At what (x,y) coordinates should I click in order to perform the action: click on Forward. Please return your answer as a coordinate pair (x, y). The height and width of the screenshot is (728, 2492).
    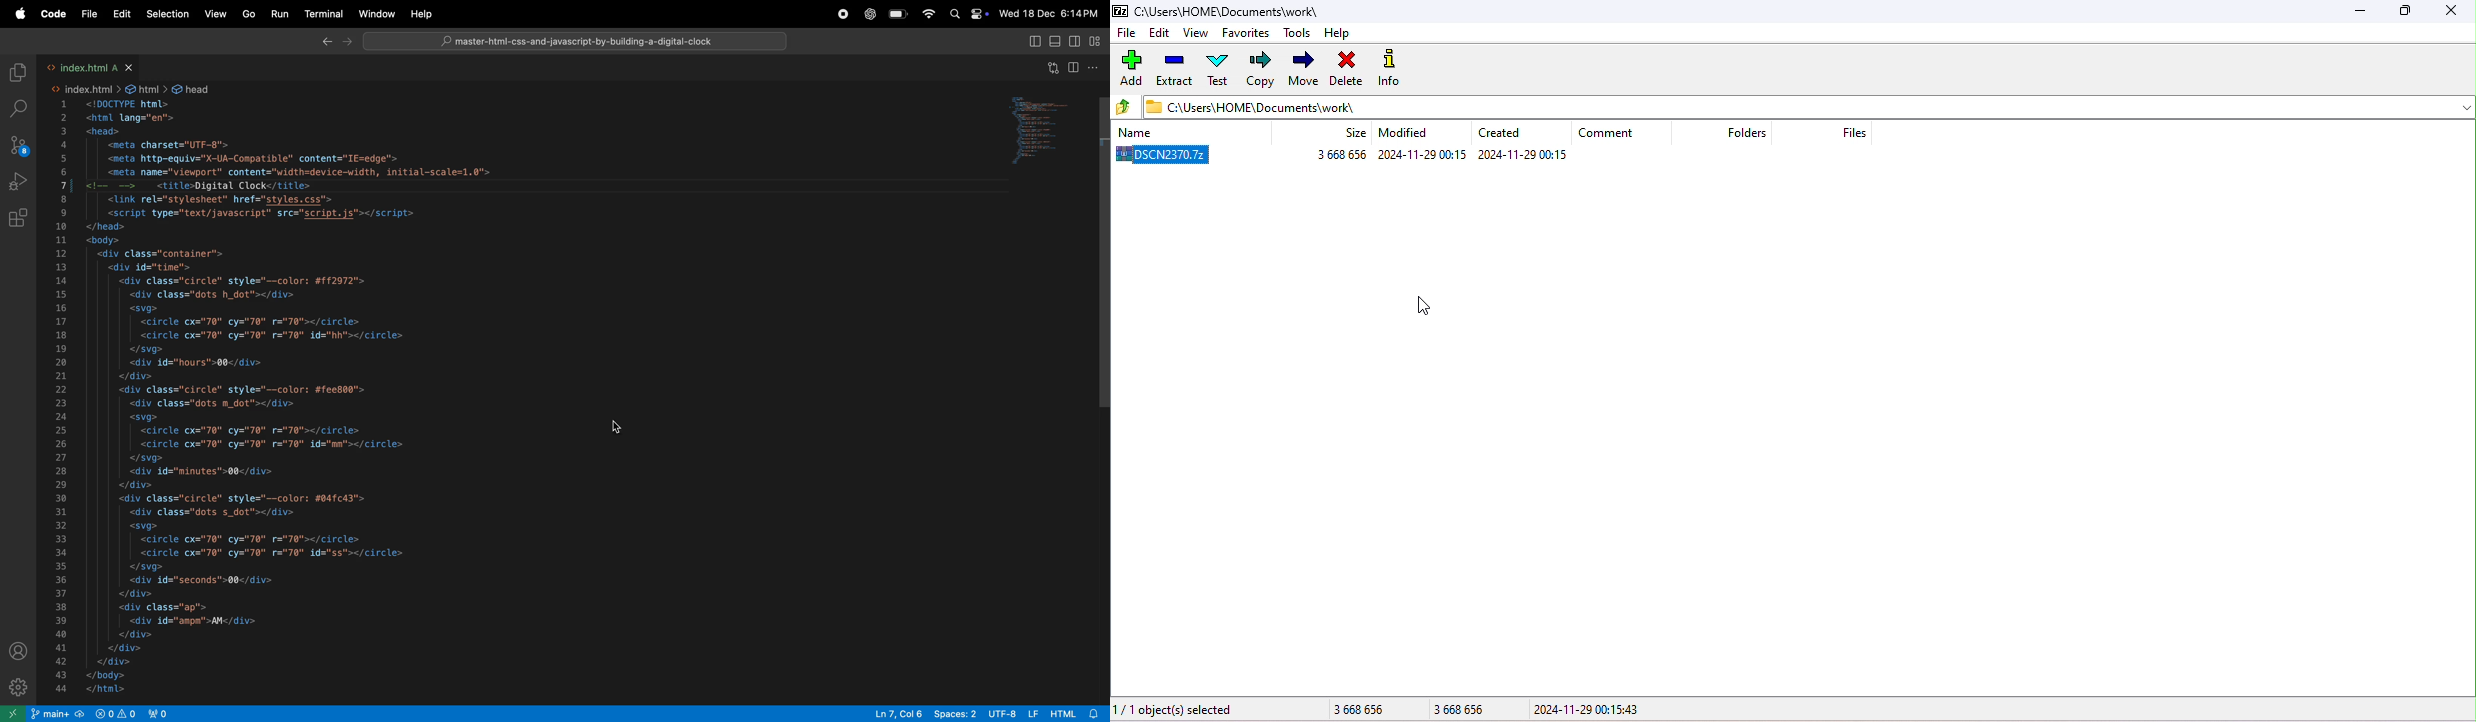
    Looking at the image, I should click on (326, 41).